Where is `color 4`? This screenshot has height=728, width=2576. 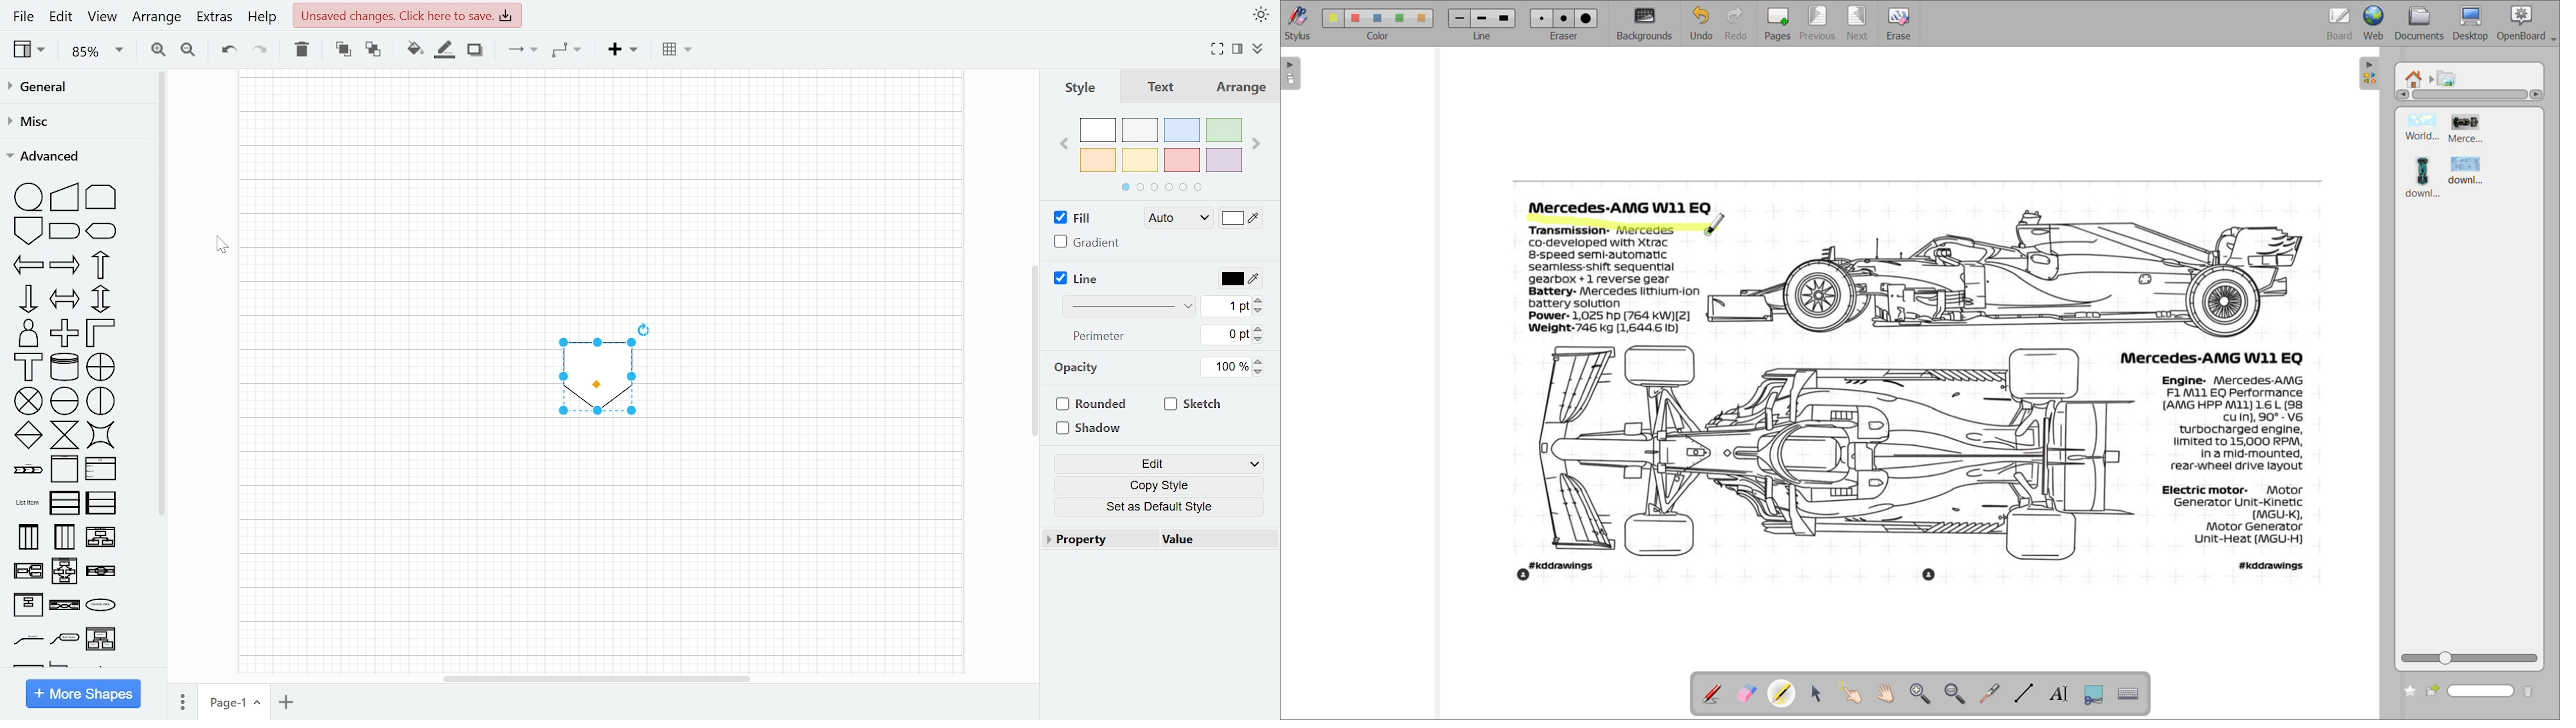
color 4 is located at coordinates (1400, 19).